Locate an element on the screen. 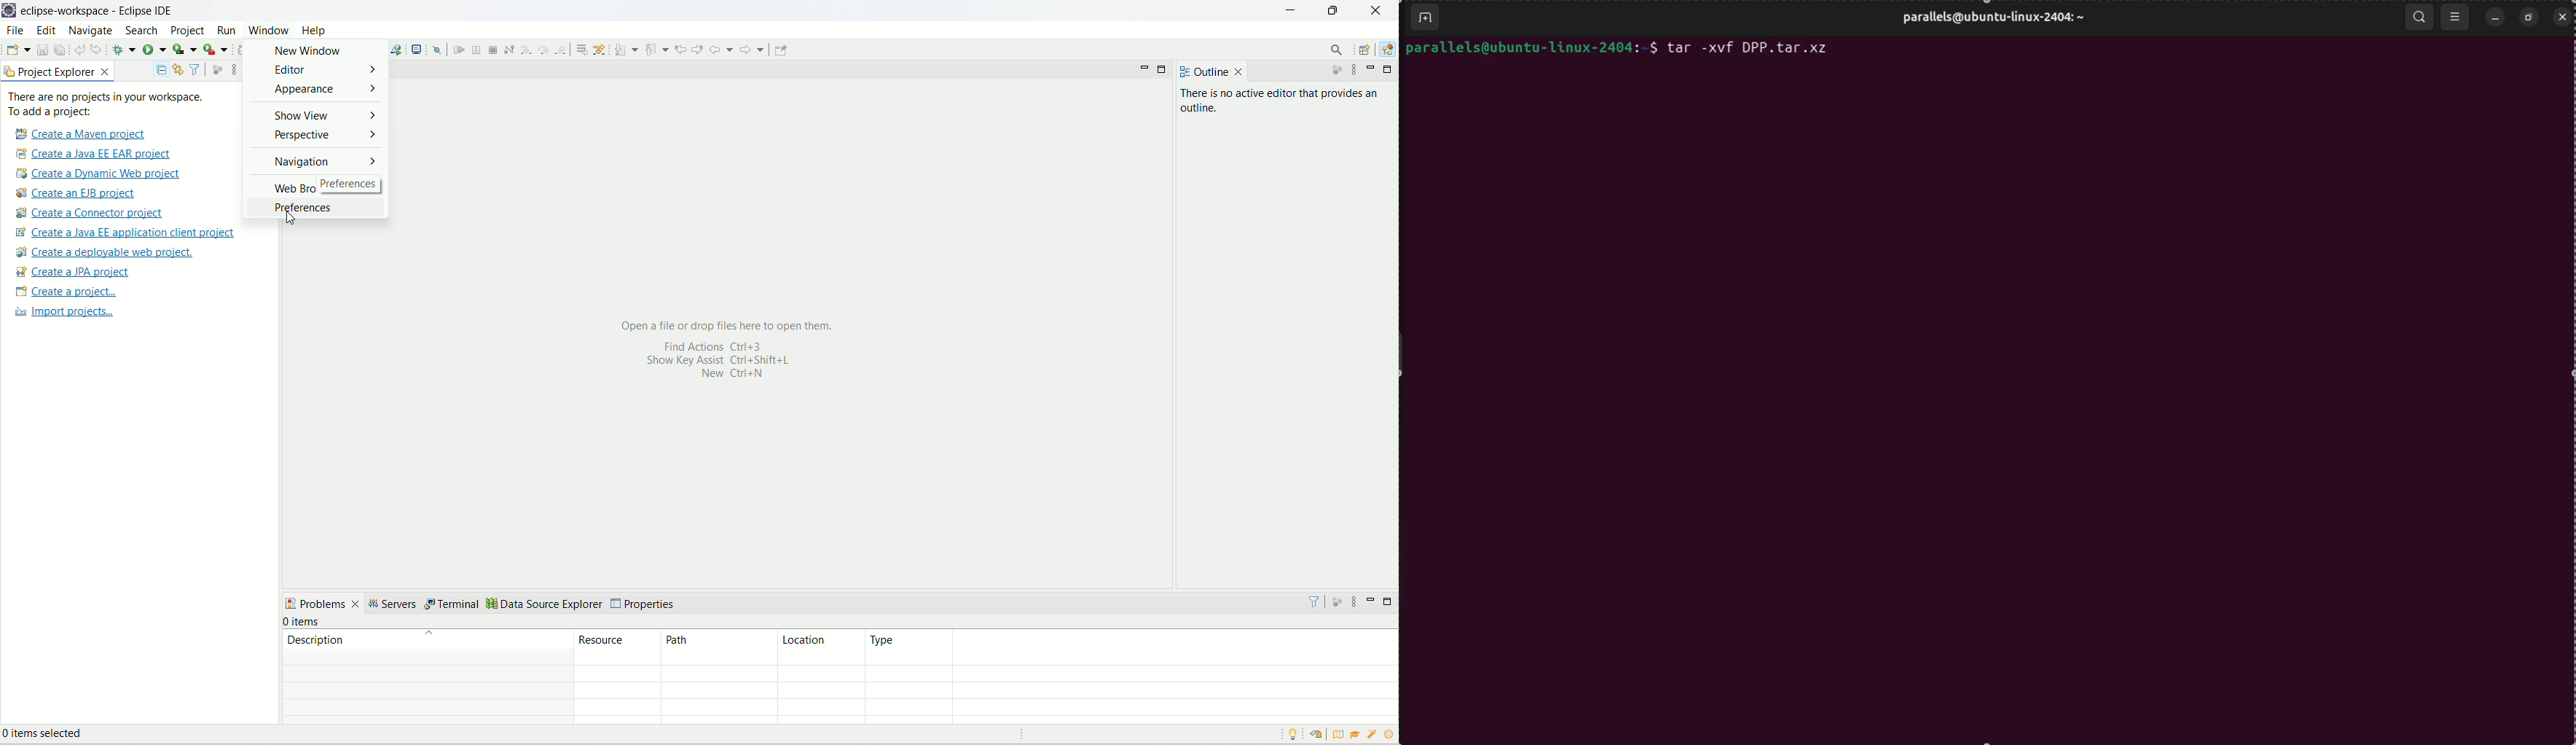 The width and height of the screenshot is (2576, 756). forward is located at coordinates (754, 50).